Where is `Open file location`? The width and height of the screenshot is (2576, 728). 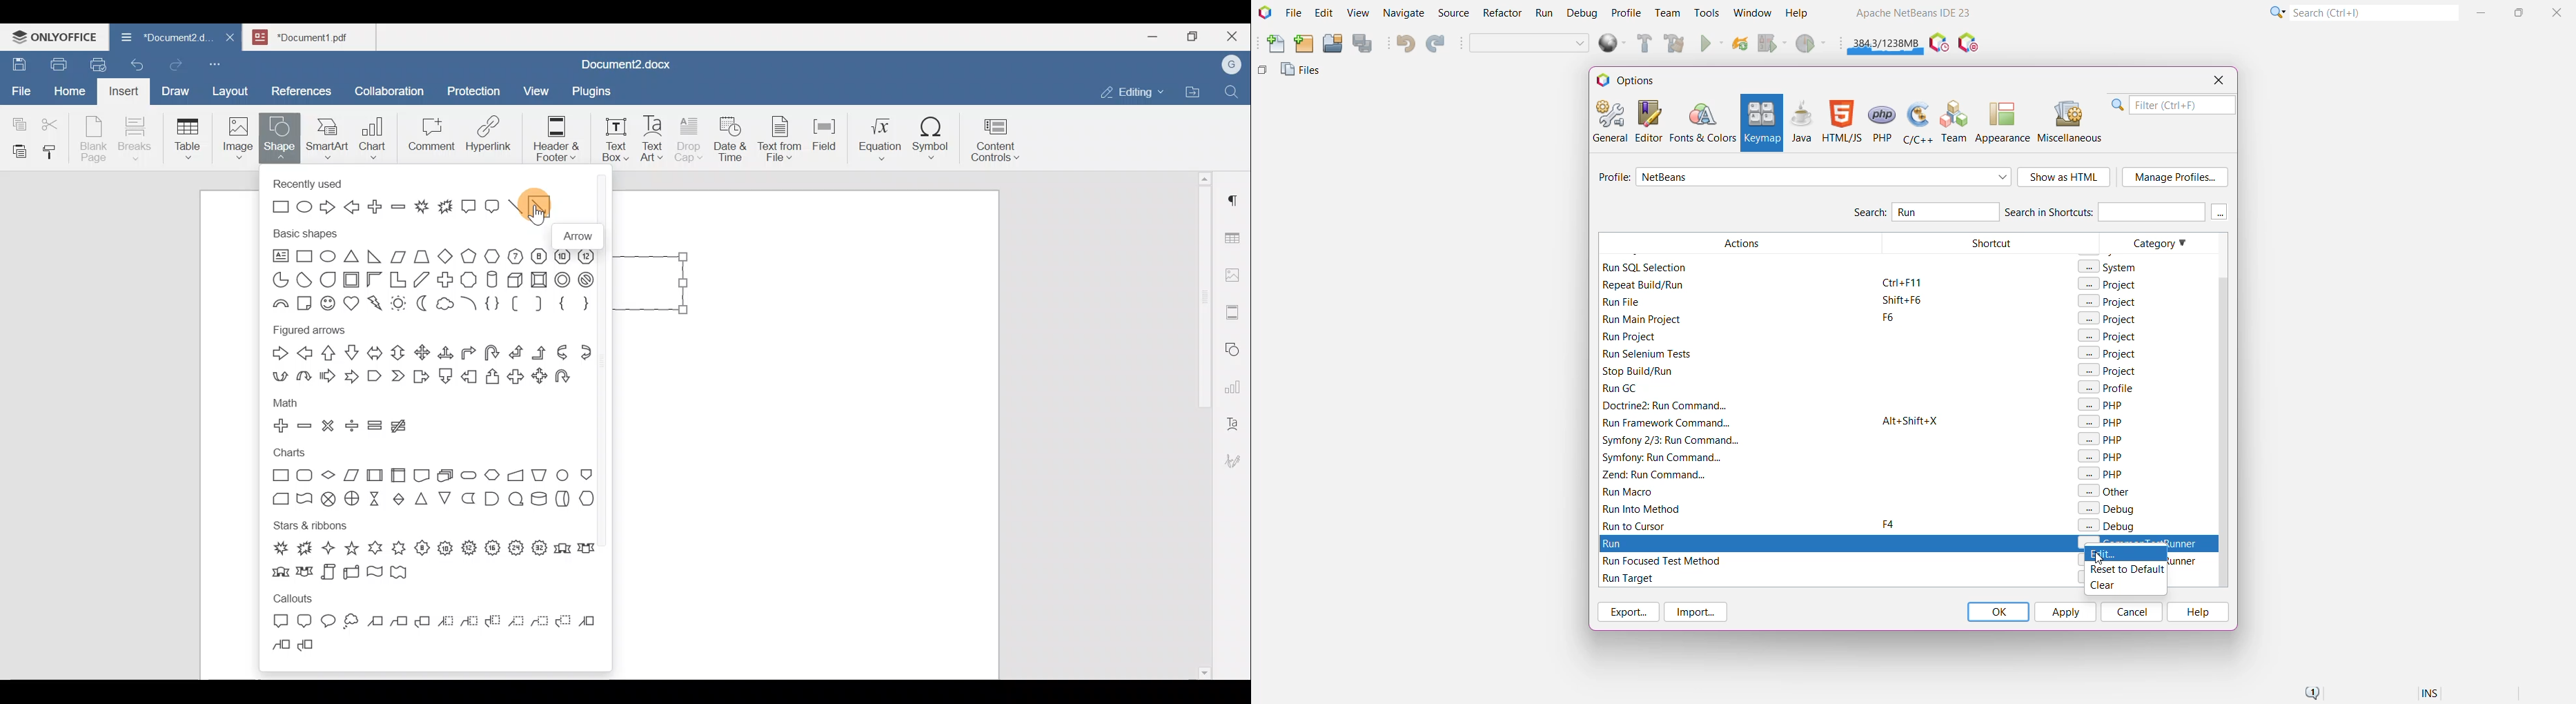 Open file location is located at coordinates (1196, 93).